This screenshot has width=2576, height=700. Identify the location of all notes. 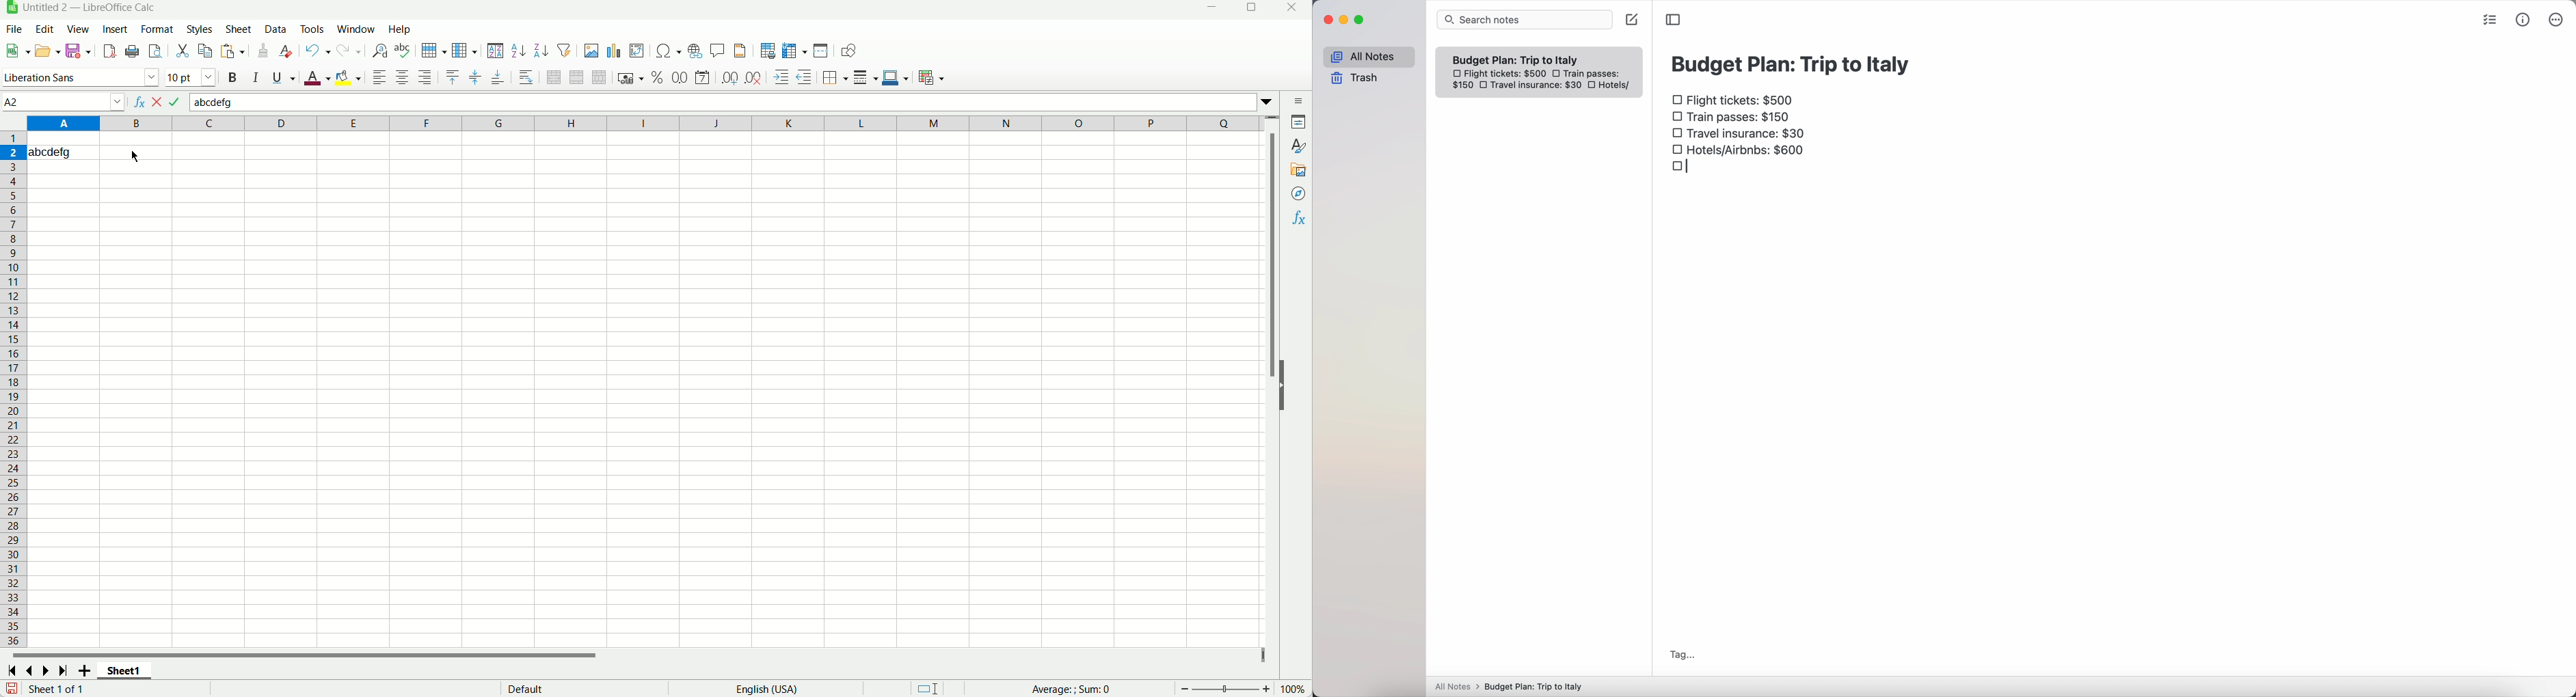
(1368, 57).